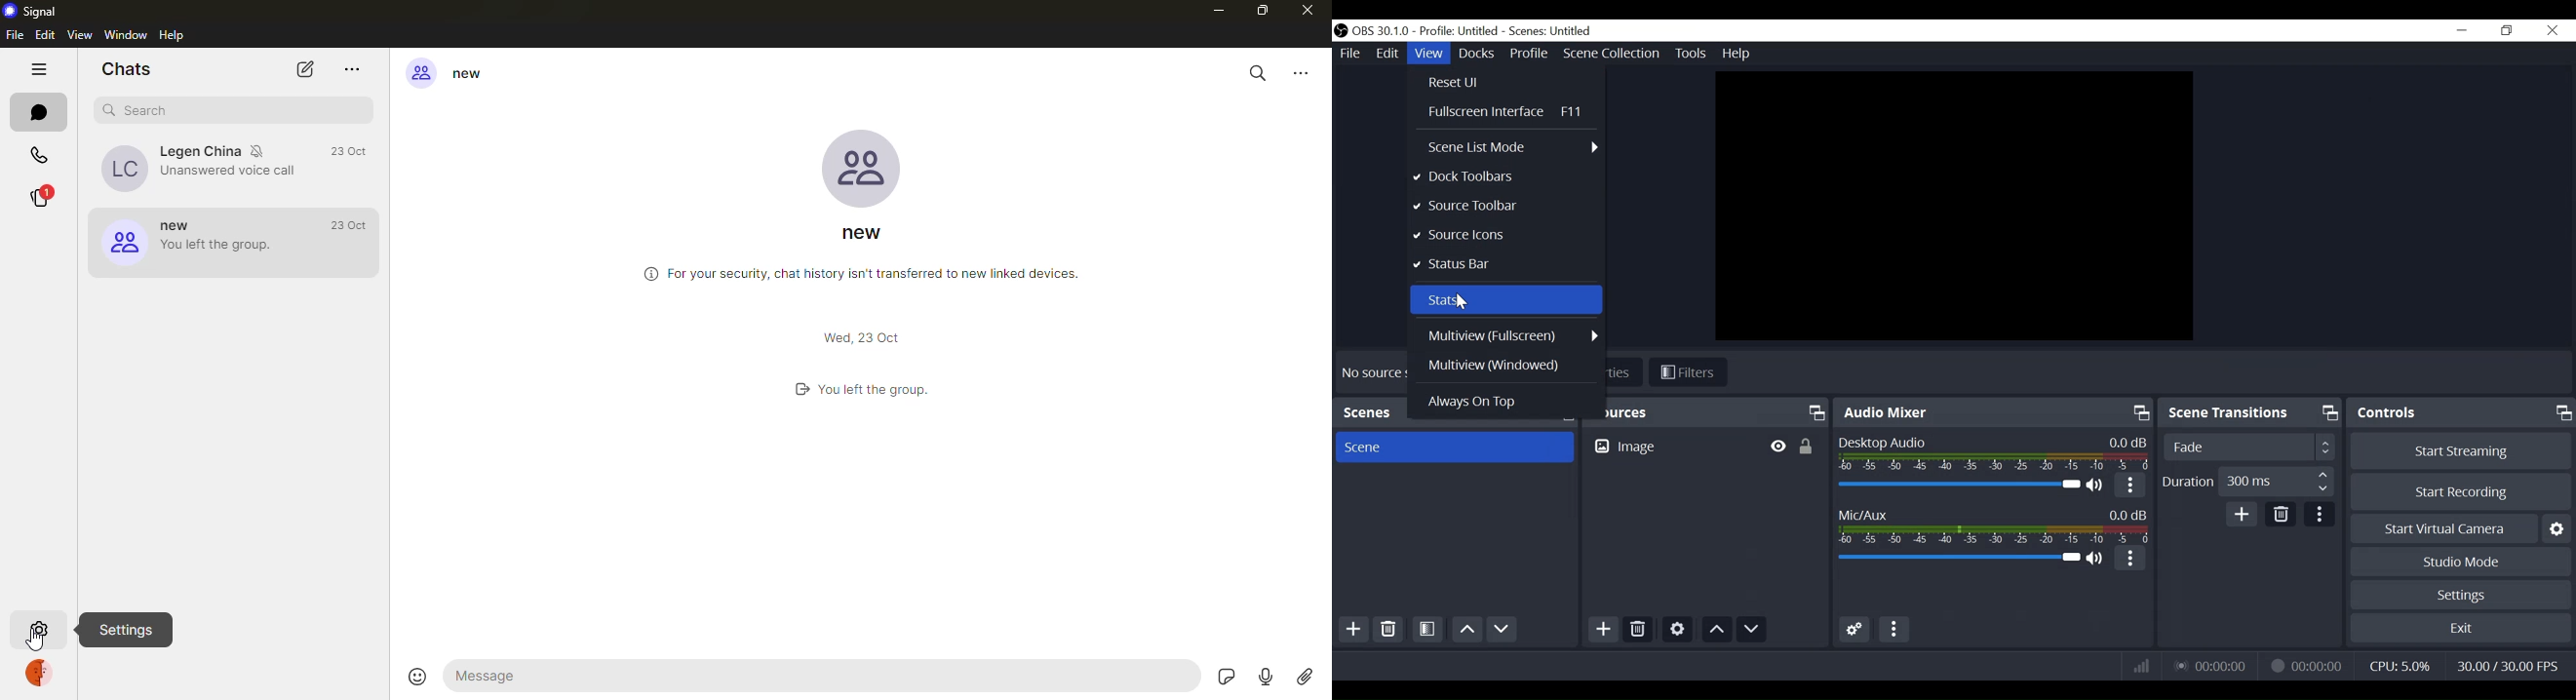 This screenshot has height=700, width=2576. I want to click on more, so click(1302, 73).